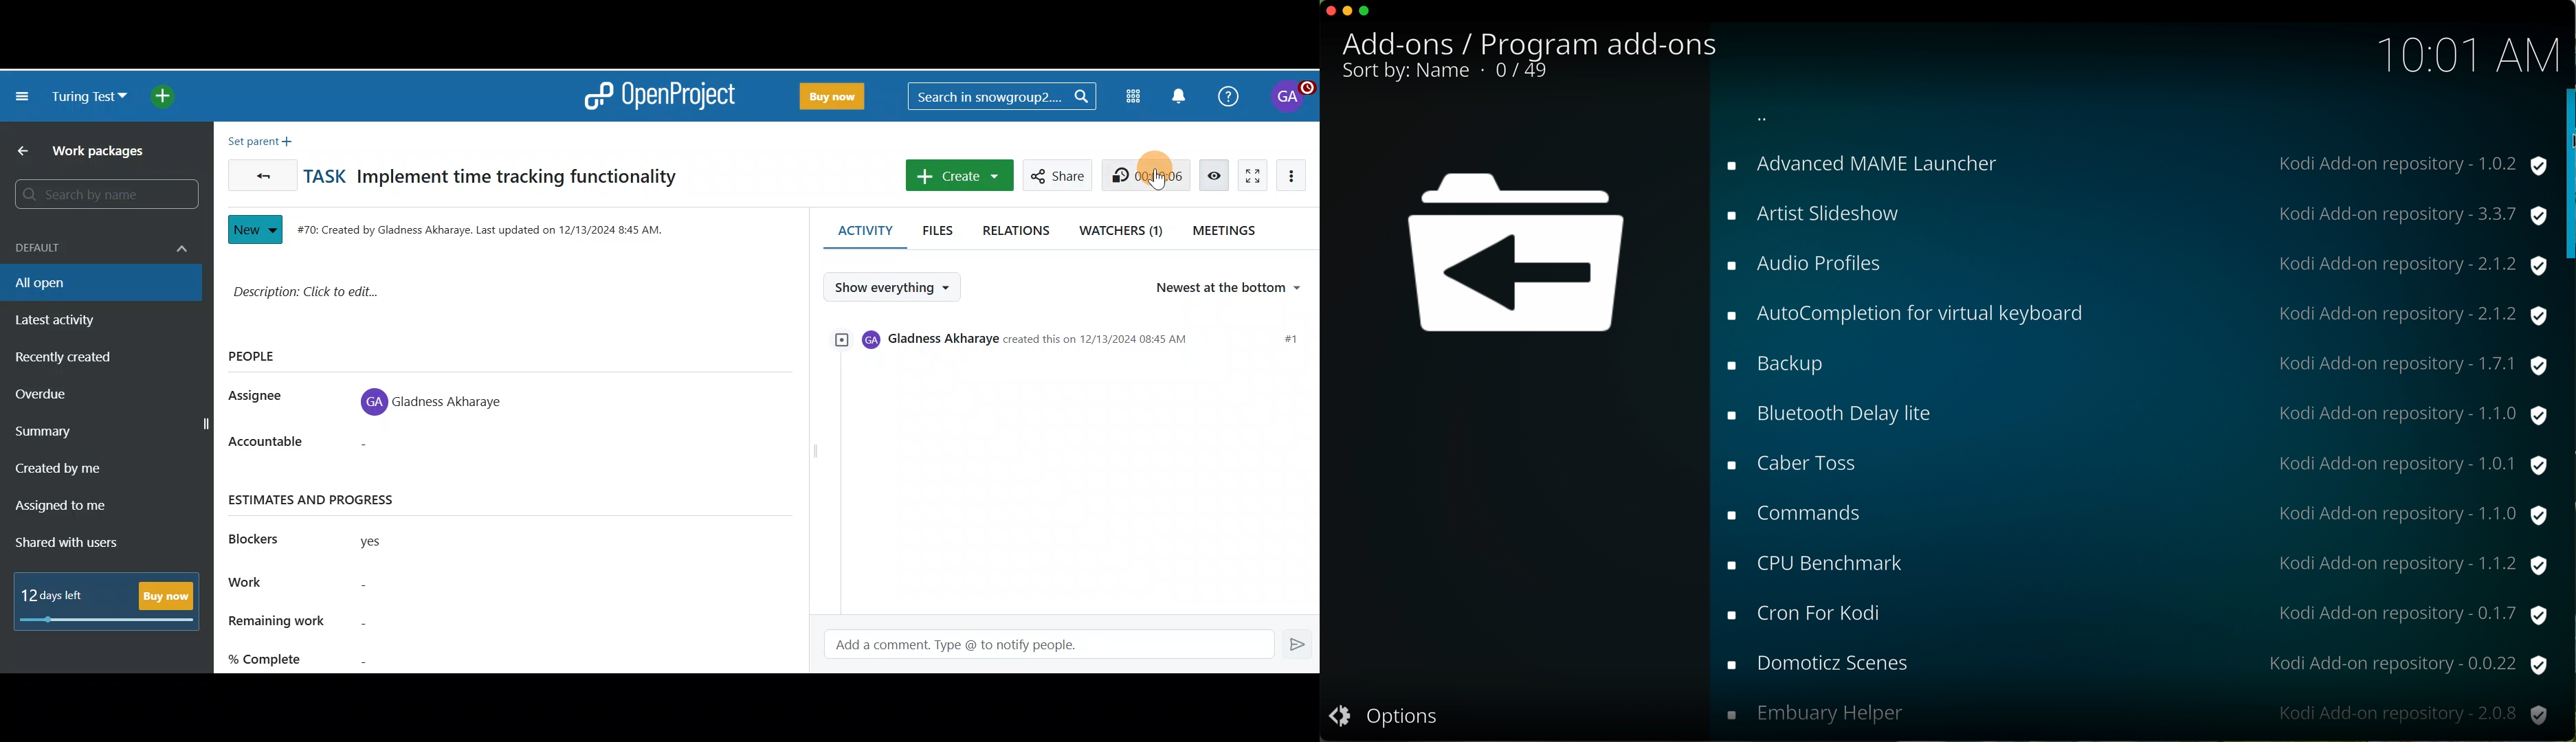 The height and width of the screenshot is (756, 2576). I want to click on cron for kodi, so click(2135, 615).